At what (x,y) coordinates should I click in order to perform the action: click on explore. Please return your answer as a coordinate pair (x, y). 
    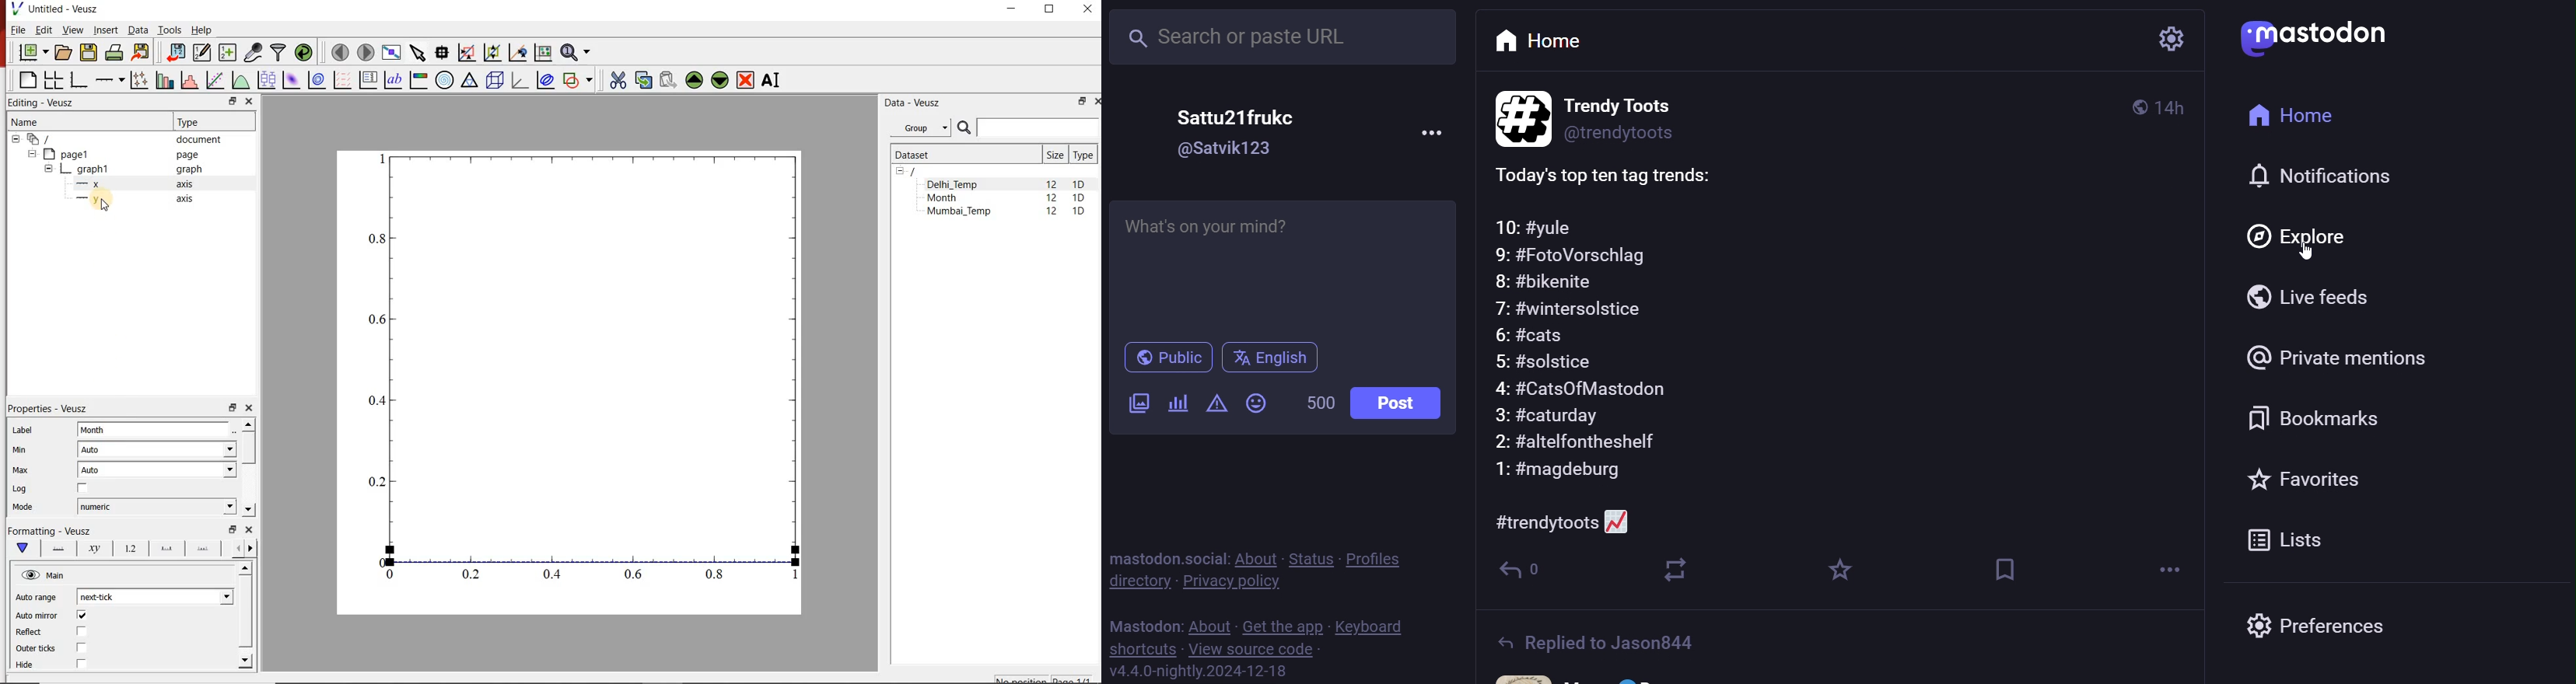
    Looking at the image, I should click on (2298, 237).